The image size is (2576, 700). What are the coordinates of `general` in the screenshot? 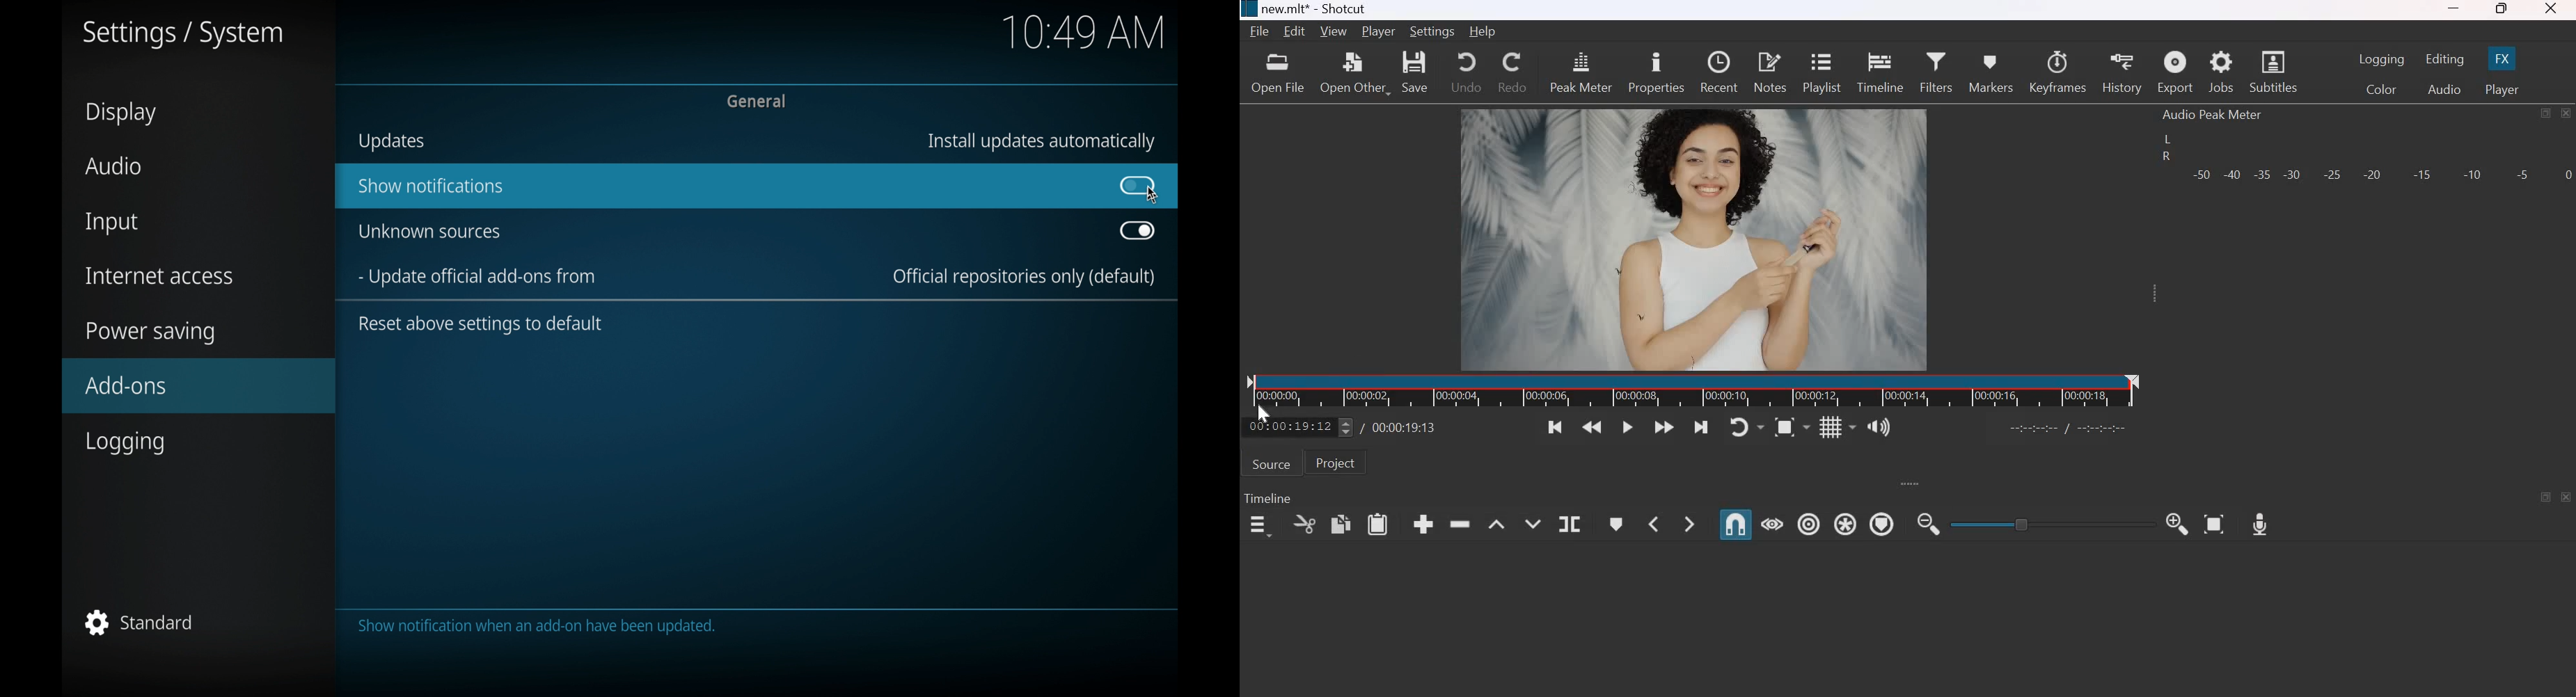 It's located at (759, 101).